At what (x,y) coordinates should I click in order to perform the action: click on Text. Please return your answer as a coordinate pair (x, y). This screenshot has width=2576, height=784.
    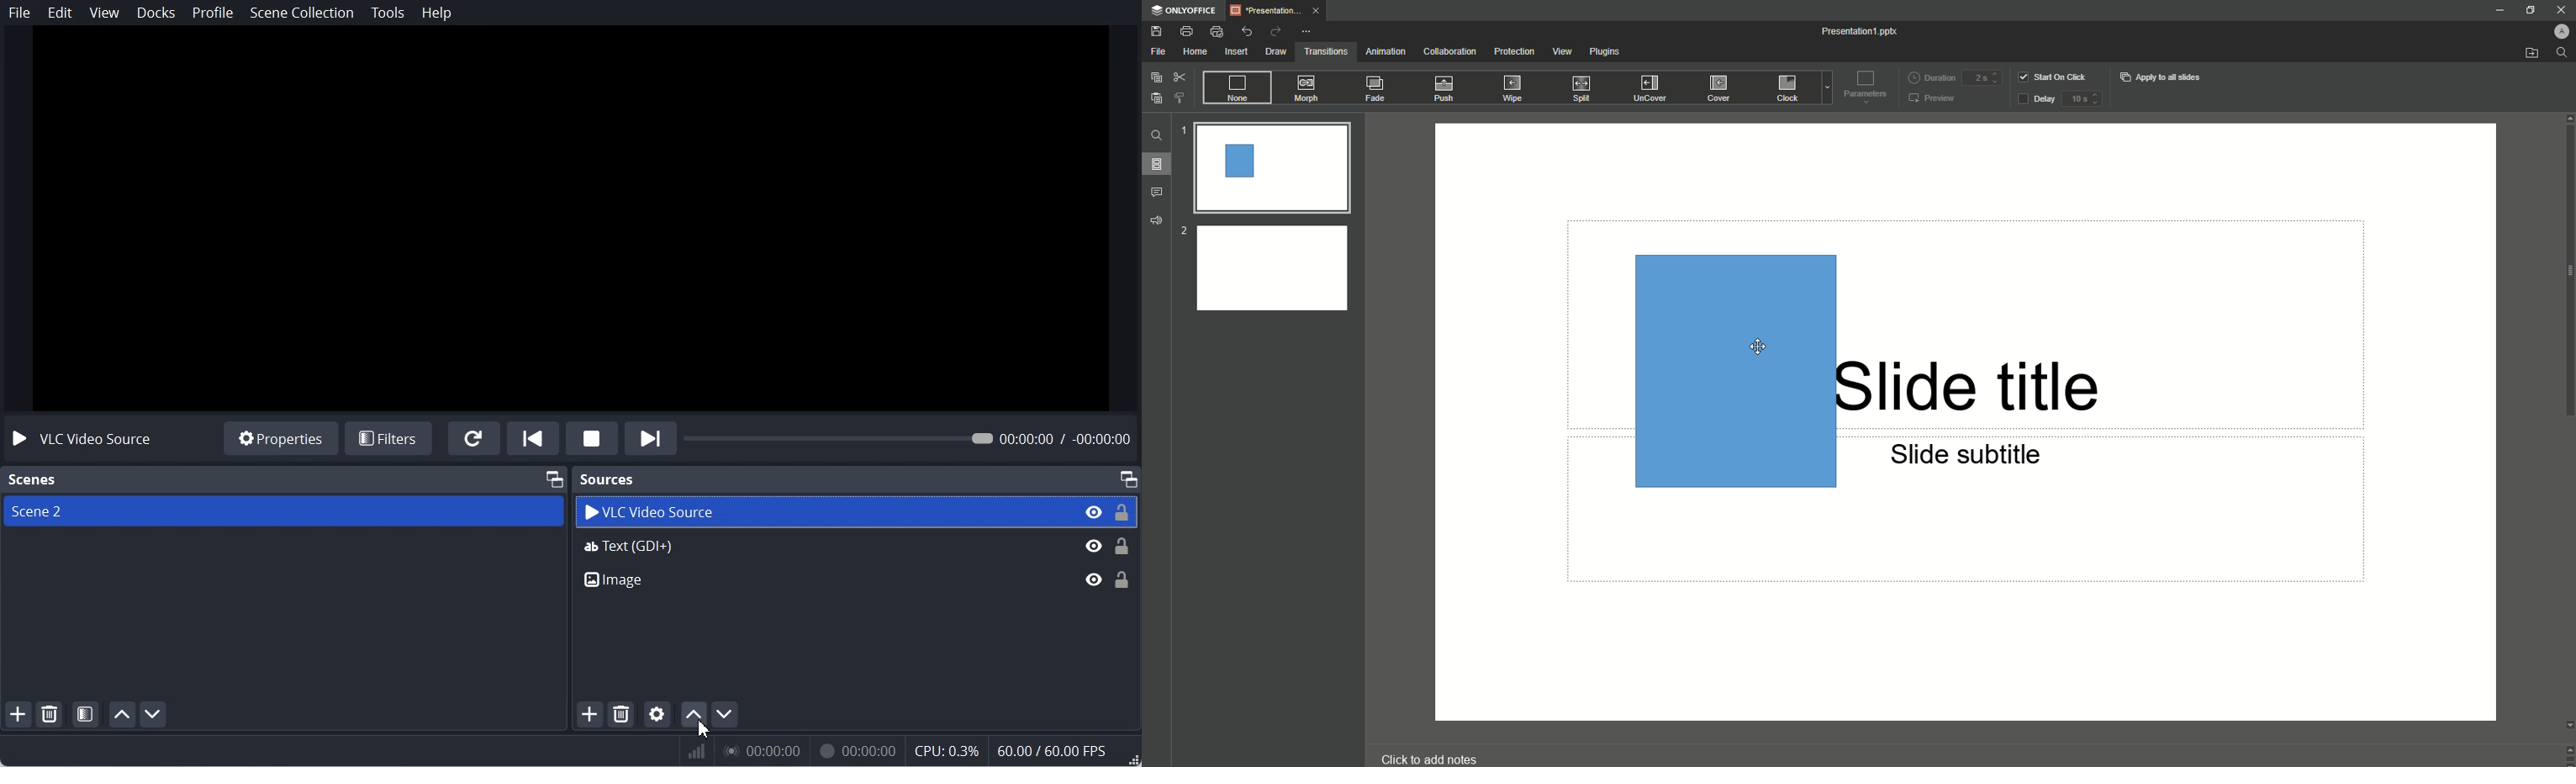
    Looking at the image, I should click on (608, 480).